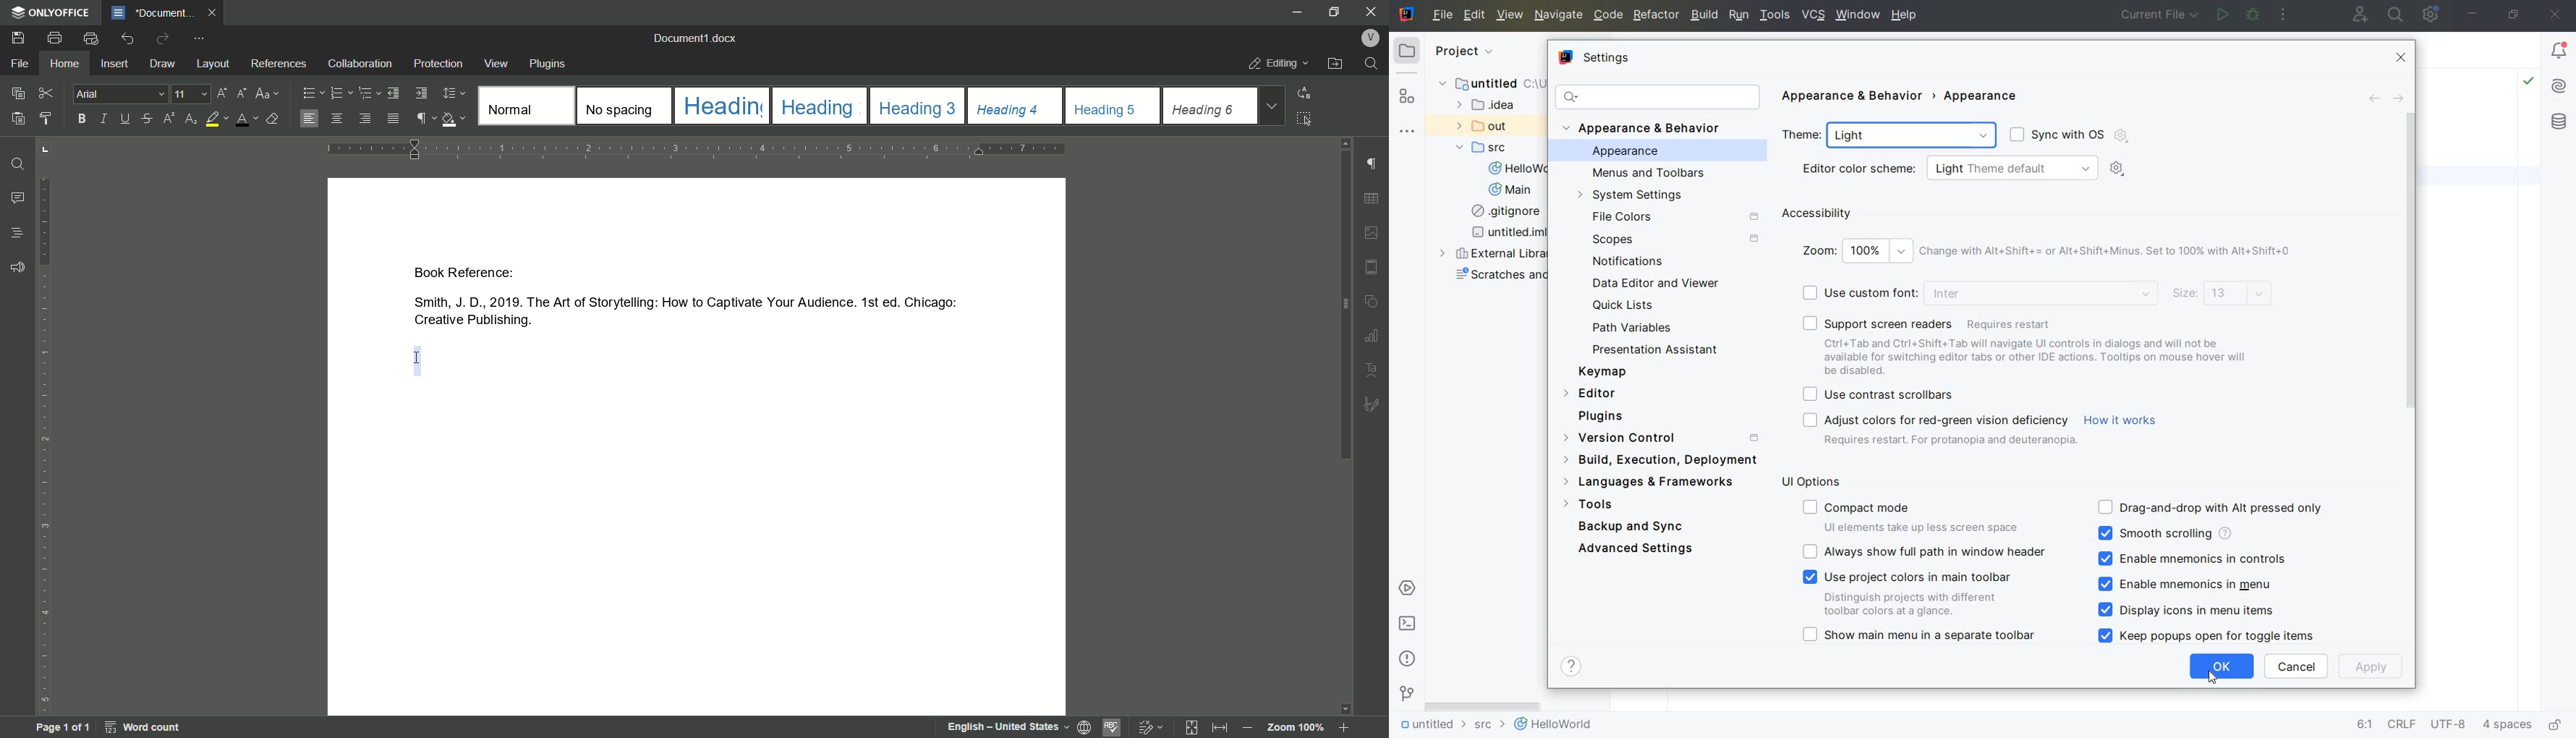  What do you see at coordinates (80, 119) in the screenshot?
I see `bold` at bounding box center [80, 119].